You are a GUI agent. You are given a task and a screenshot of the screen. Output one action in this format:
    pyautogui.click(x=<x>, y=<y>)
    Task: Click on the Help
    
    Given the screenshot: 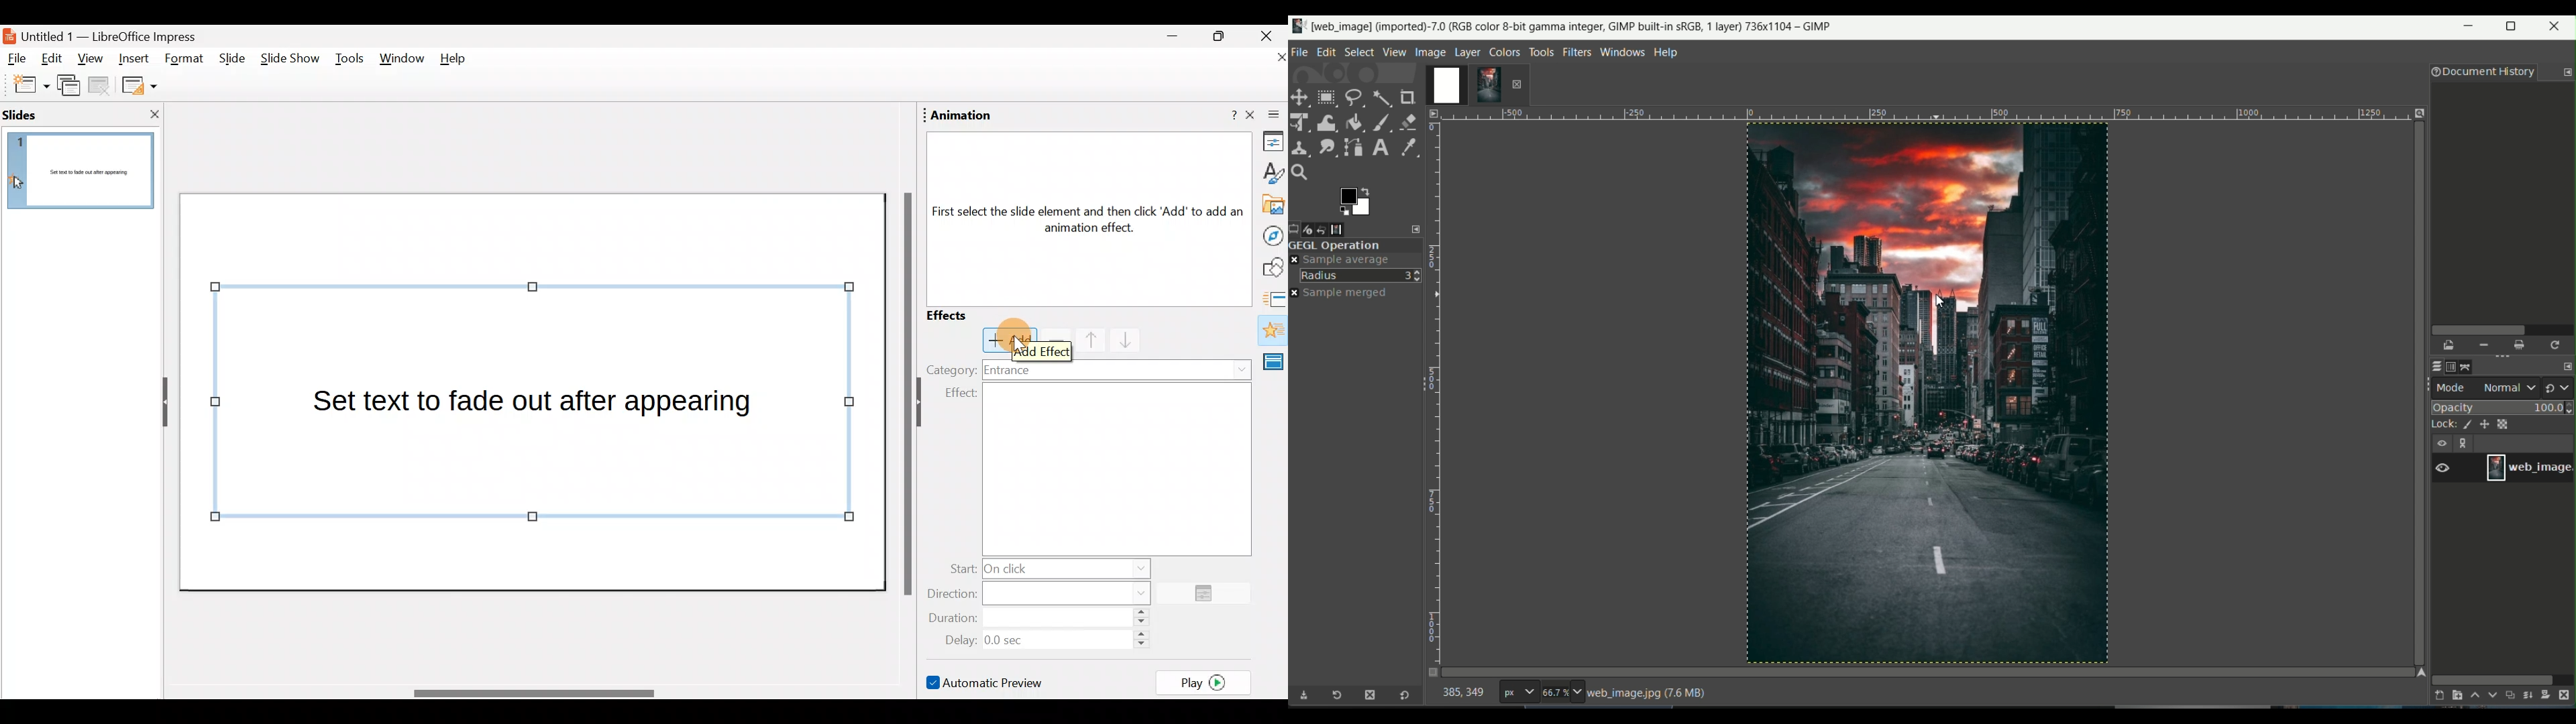 What is the action you would take?
    pyautogui.click(x=458, y=62)
    